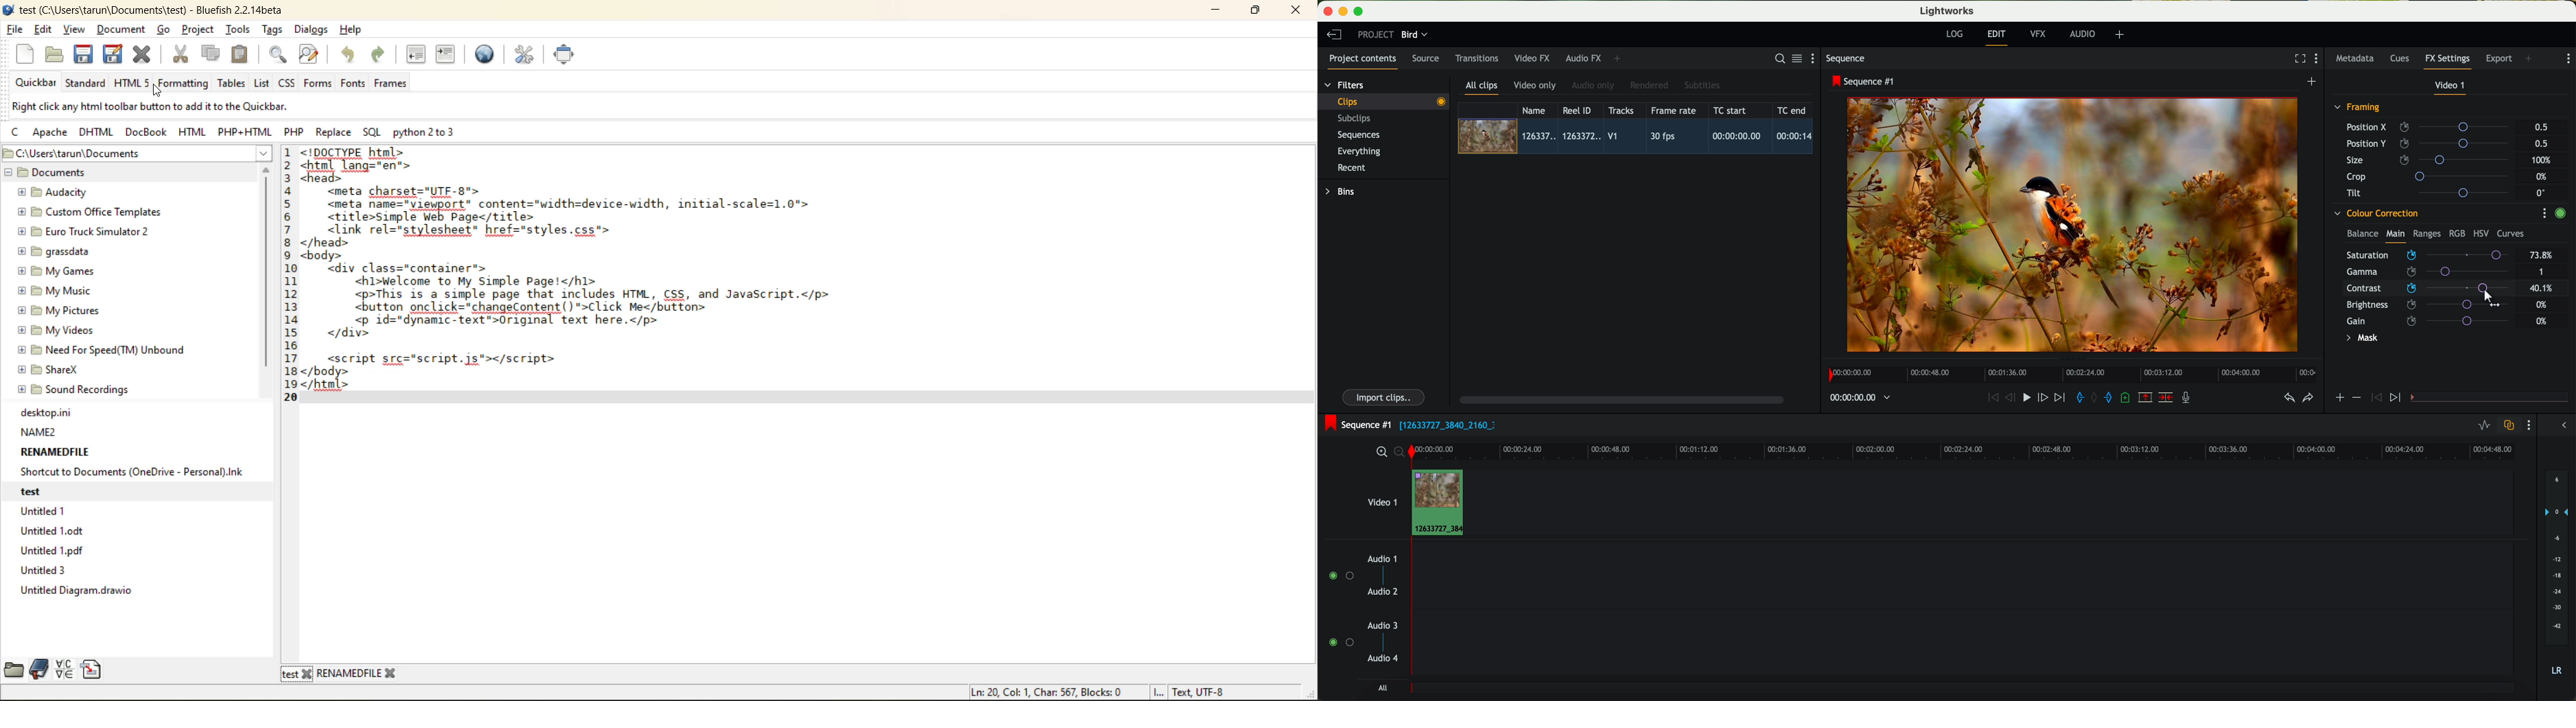 The width and height of the screenshot is (2576, 728). Describe the element at coordinates (2544, 160) in the screenshot. I see `100%` at that location.